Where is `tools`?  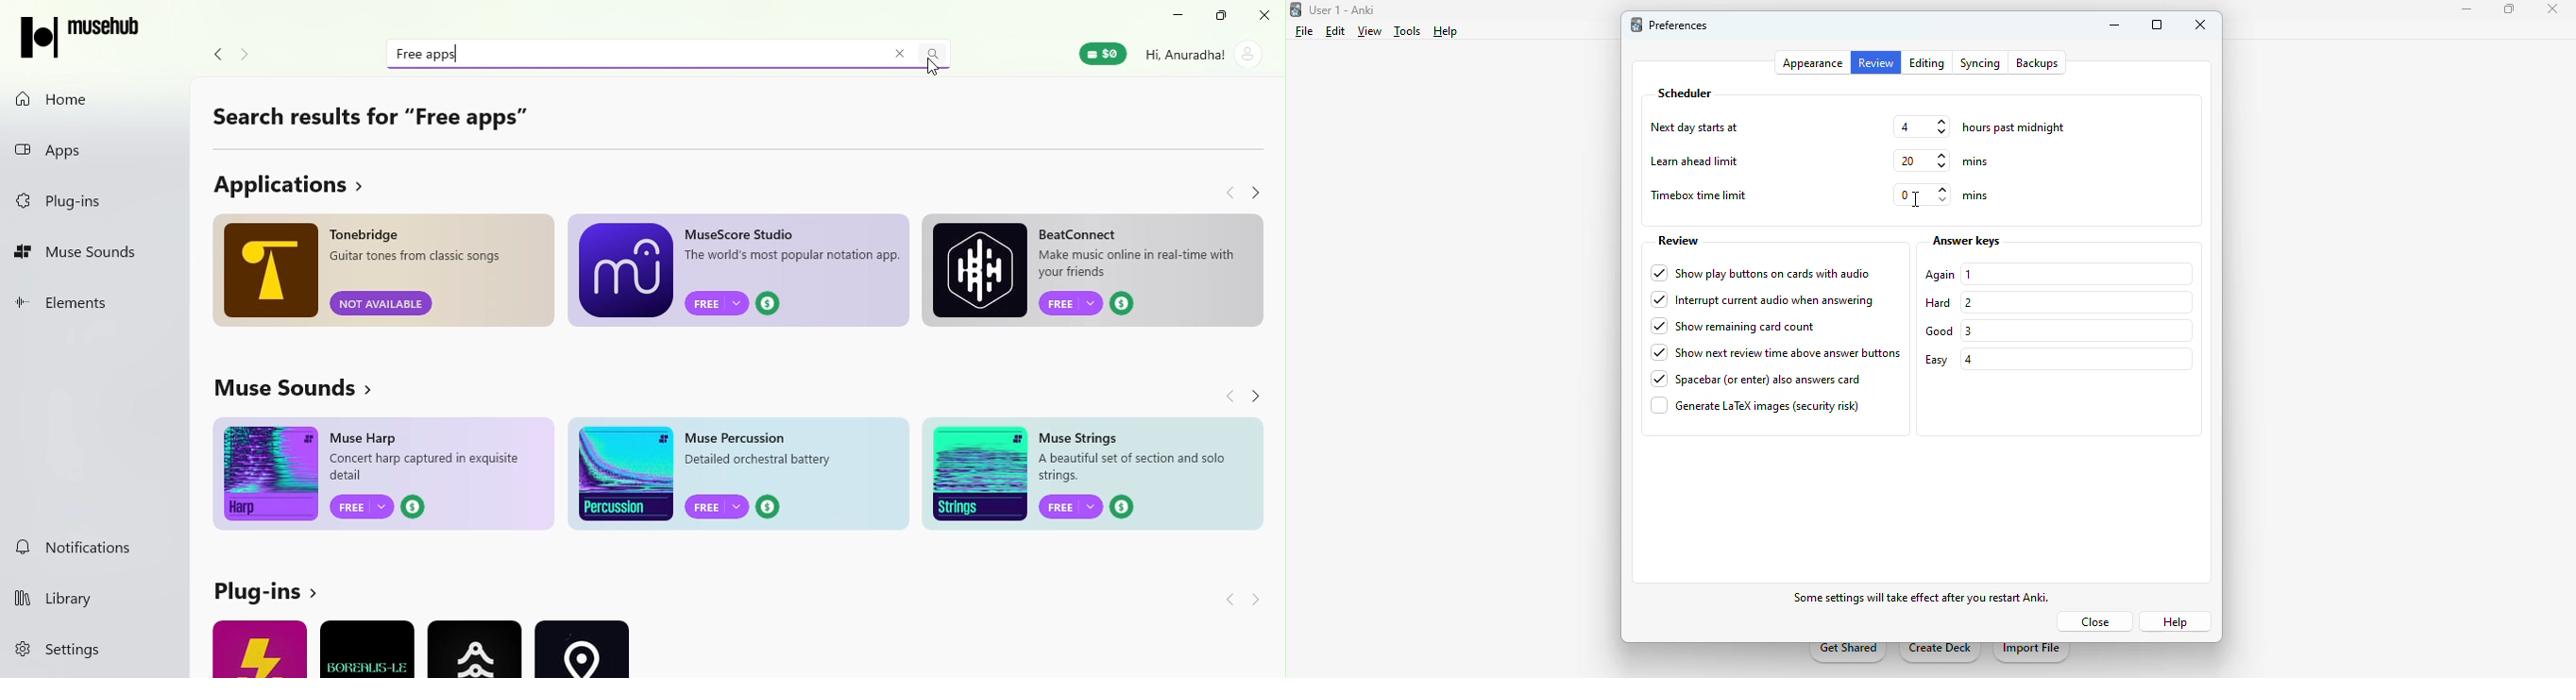
tools is located at coordinates (1407, 31).